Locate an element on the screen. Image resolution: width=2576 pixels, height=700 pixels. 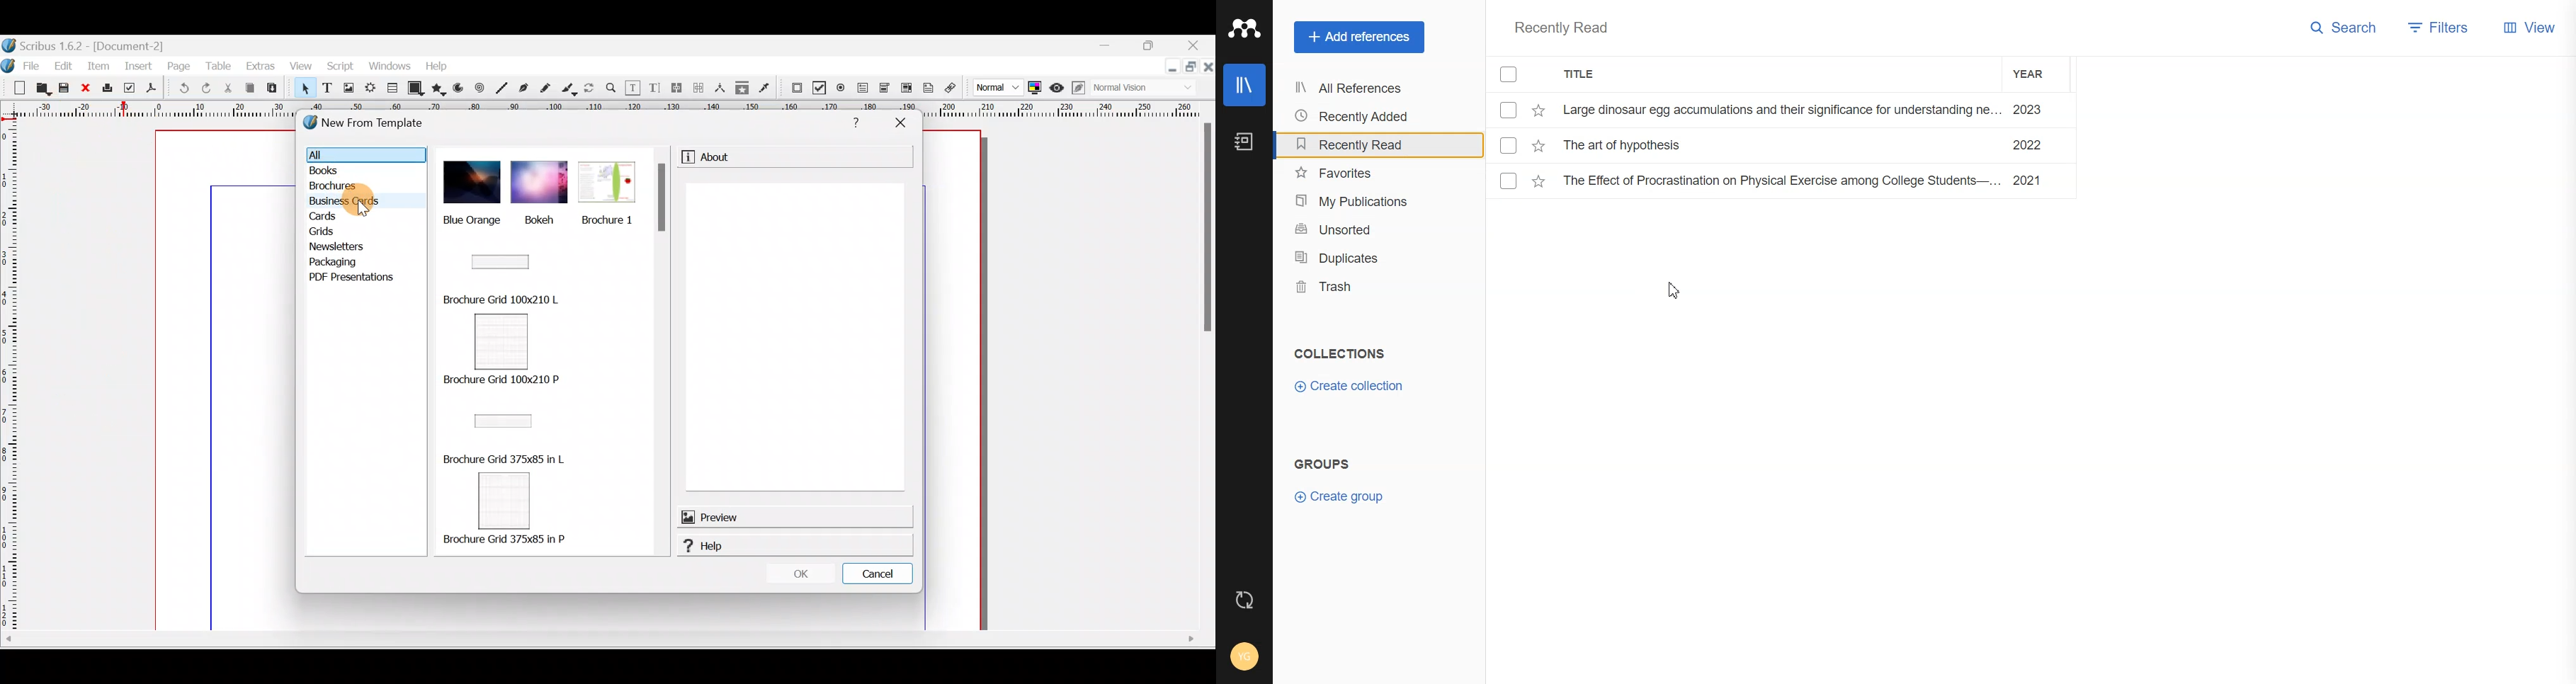
Auto sync is located at coordinates (1244, 598).